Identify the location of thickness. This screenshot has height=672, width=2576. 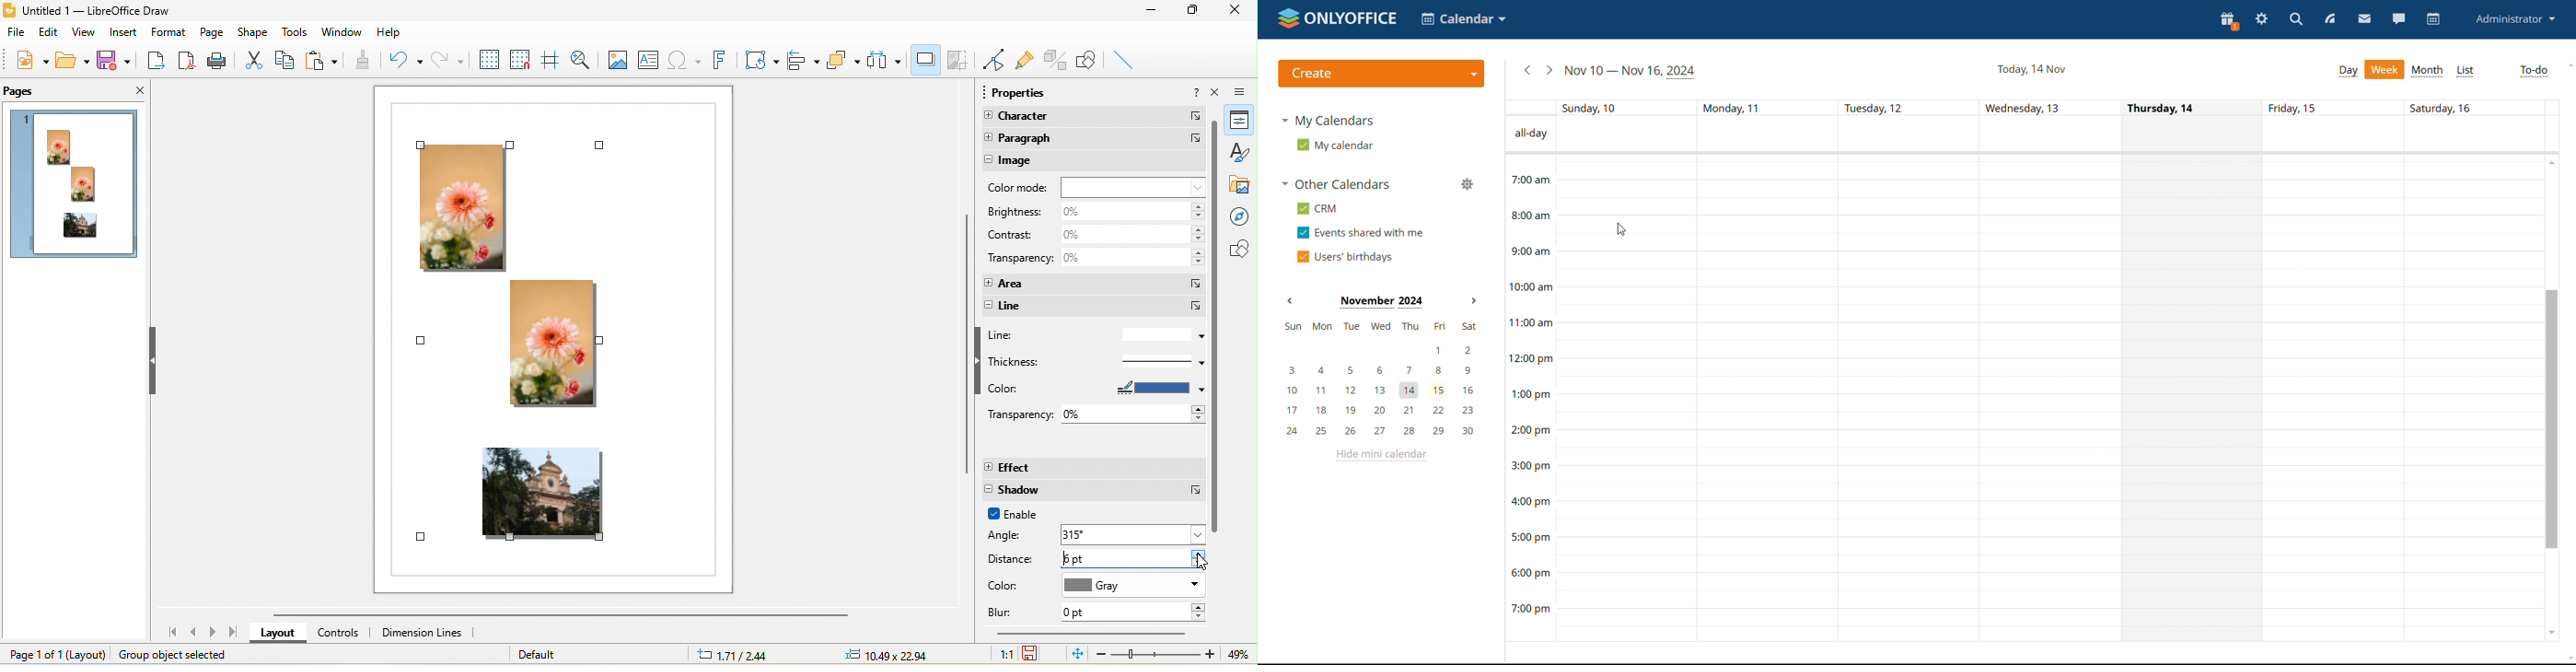
(1091, 361).